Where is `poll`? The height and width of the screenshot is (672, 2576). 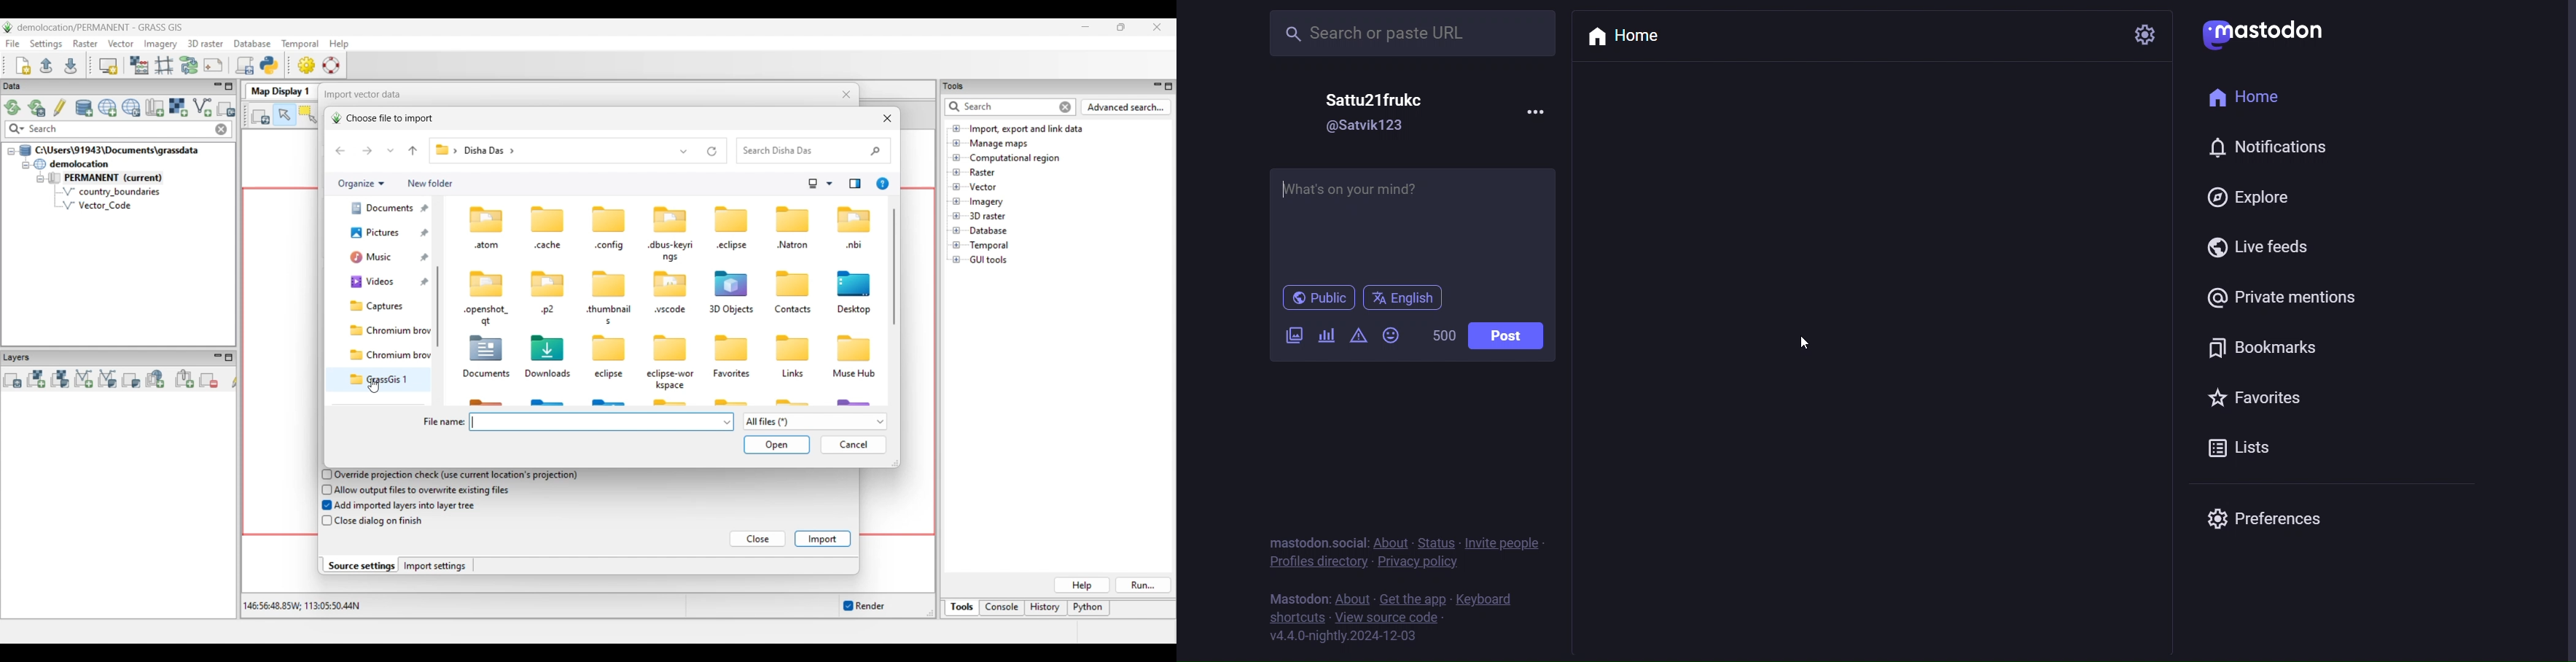 poll is located at coordinates (1323, 336).